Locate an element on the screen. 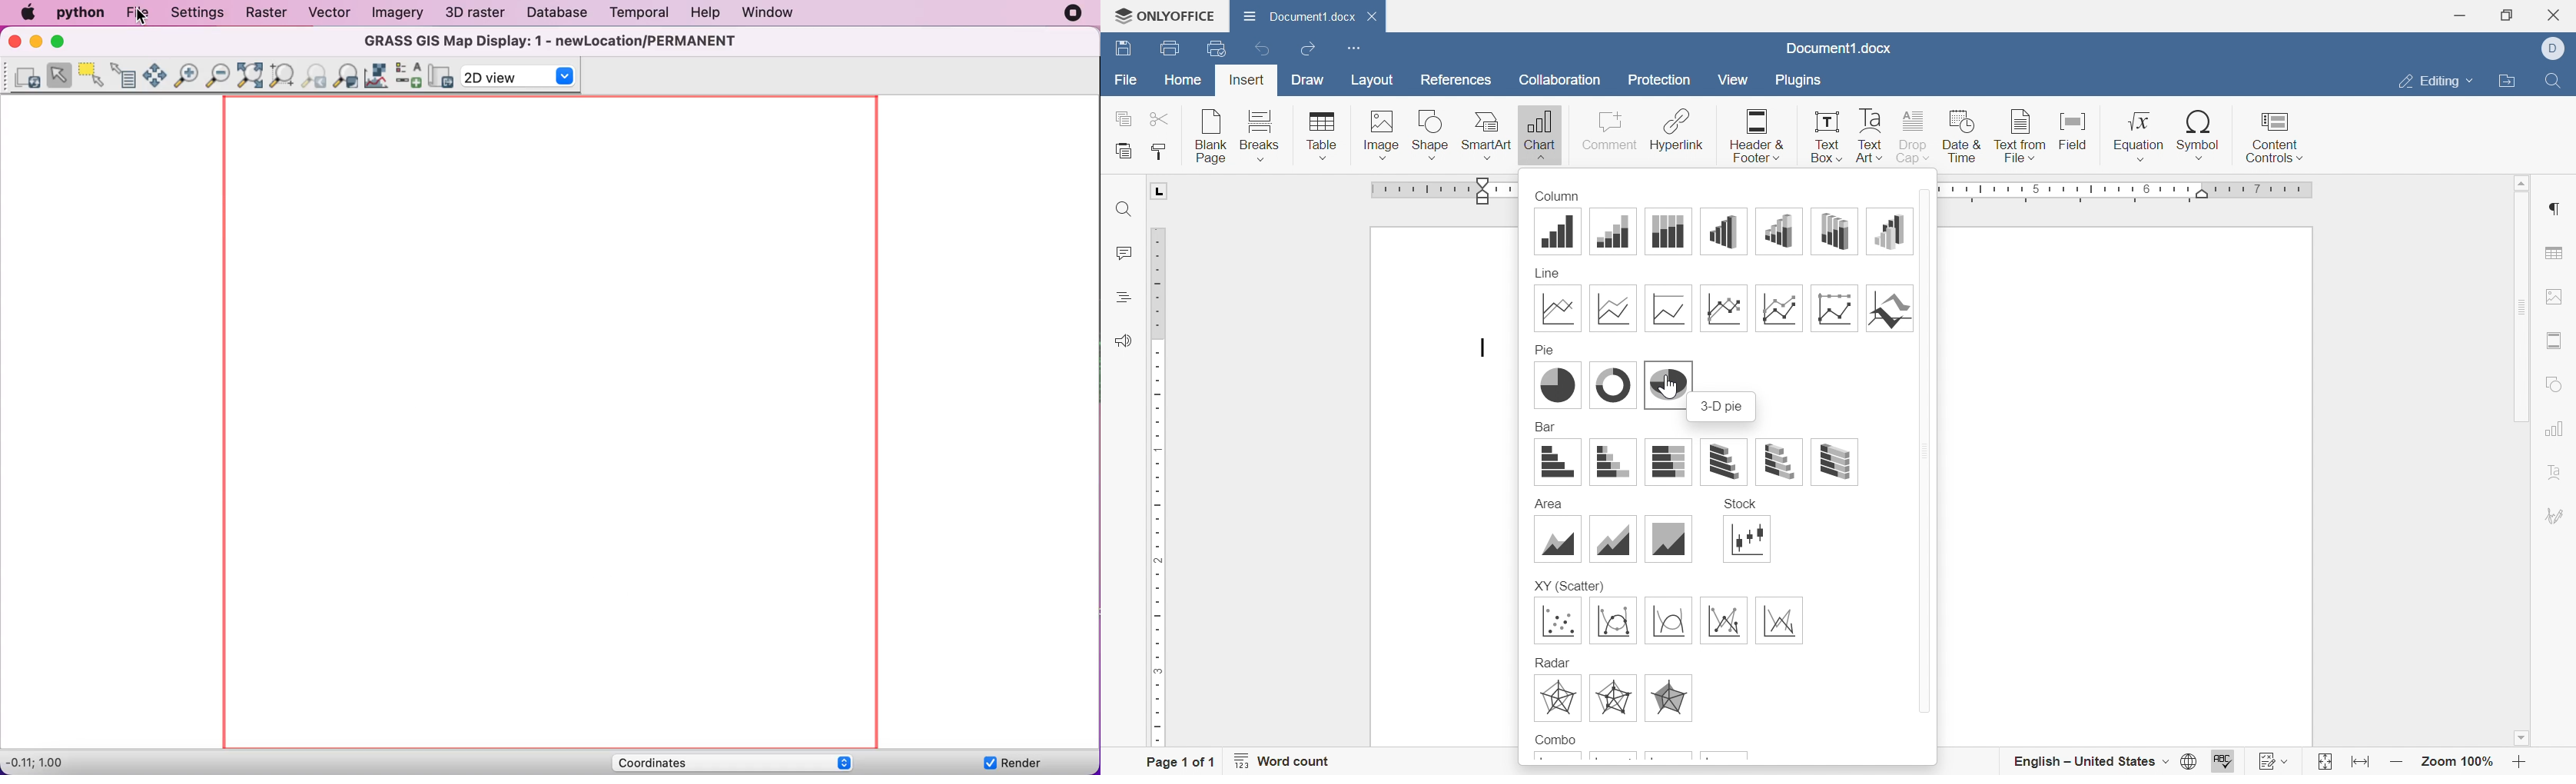 The image size is (2576, 784). Table is located at coordinates (1322, 135).